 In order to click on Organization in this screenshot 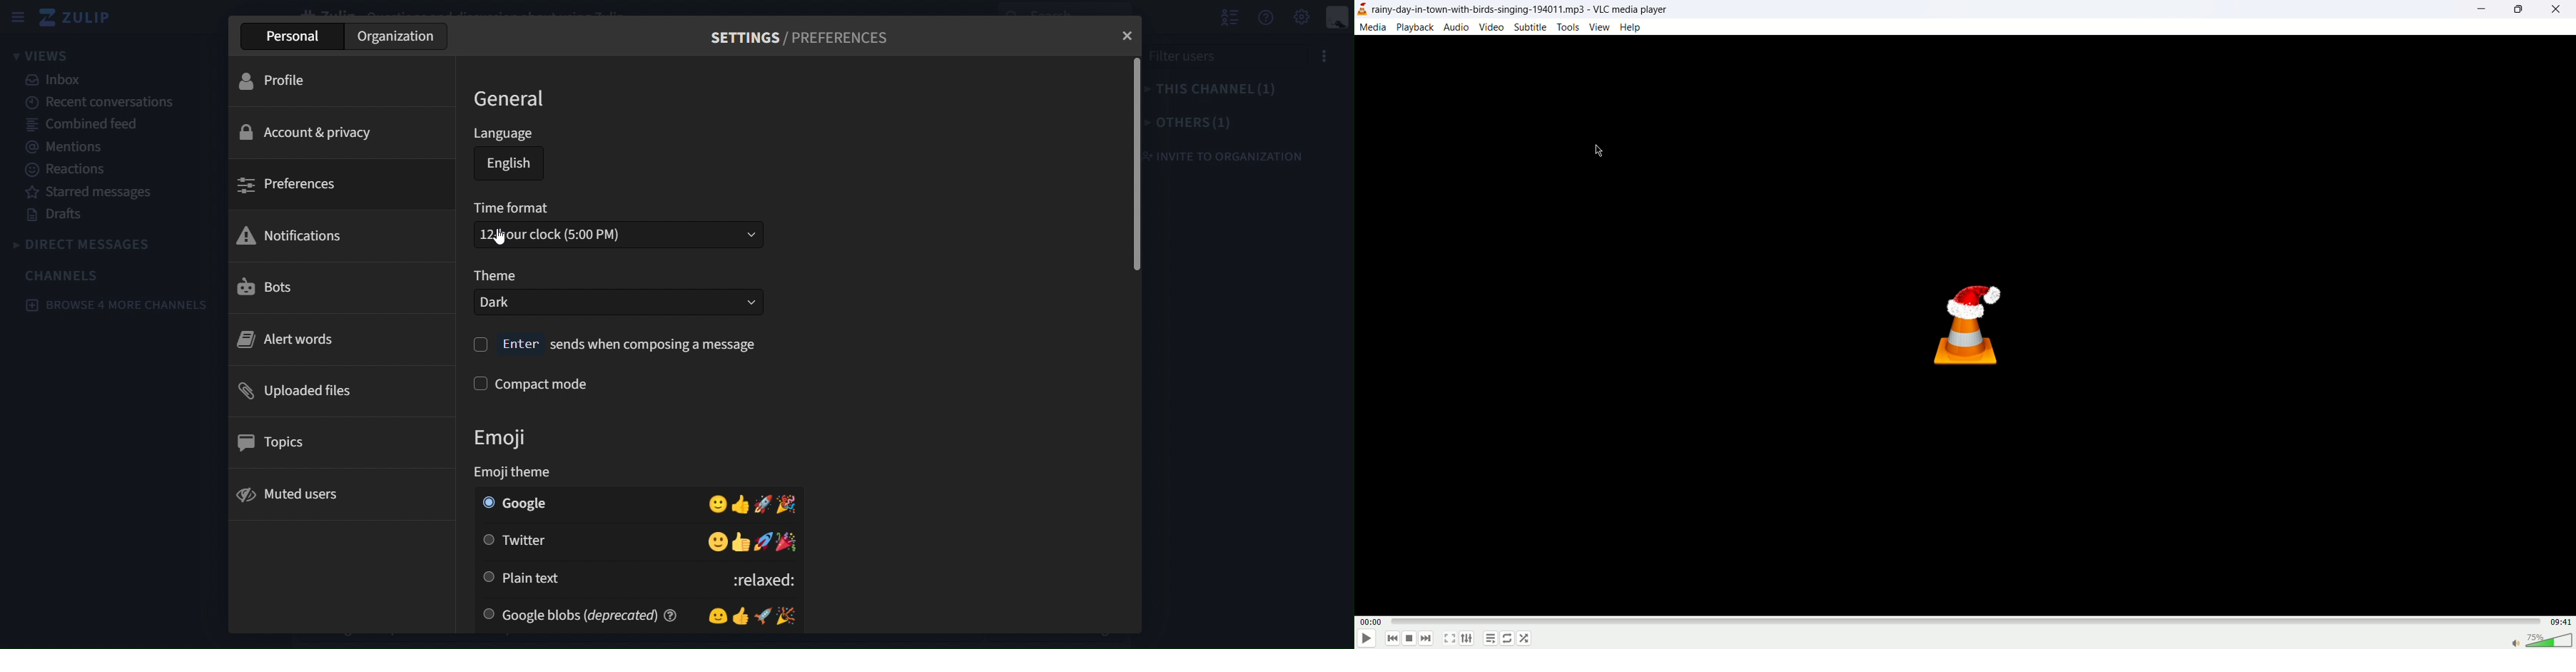, I will do `click(393, 36)`.